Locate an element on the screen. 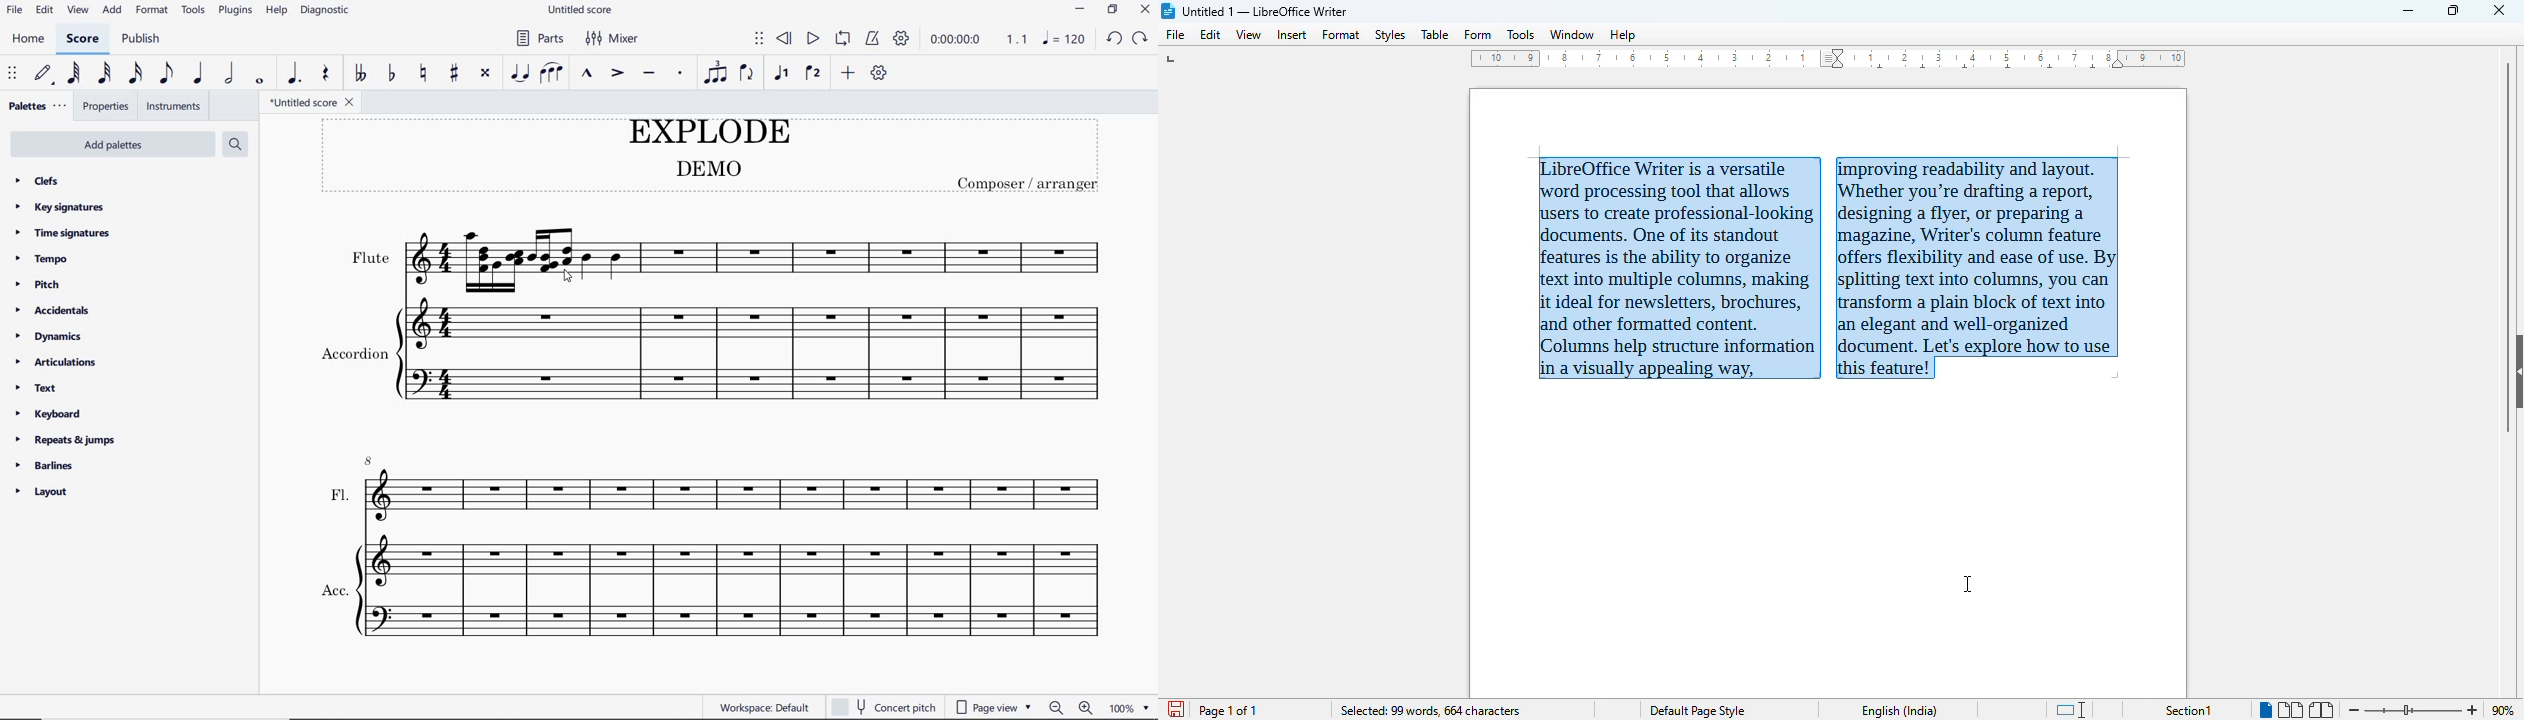 This screenshot has height=728, width=2548. cursor is located at coordinates (563, 278).